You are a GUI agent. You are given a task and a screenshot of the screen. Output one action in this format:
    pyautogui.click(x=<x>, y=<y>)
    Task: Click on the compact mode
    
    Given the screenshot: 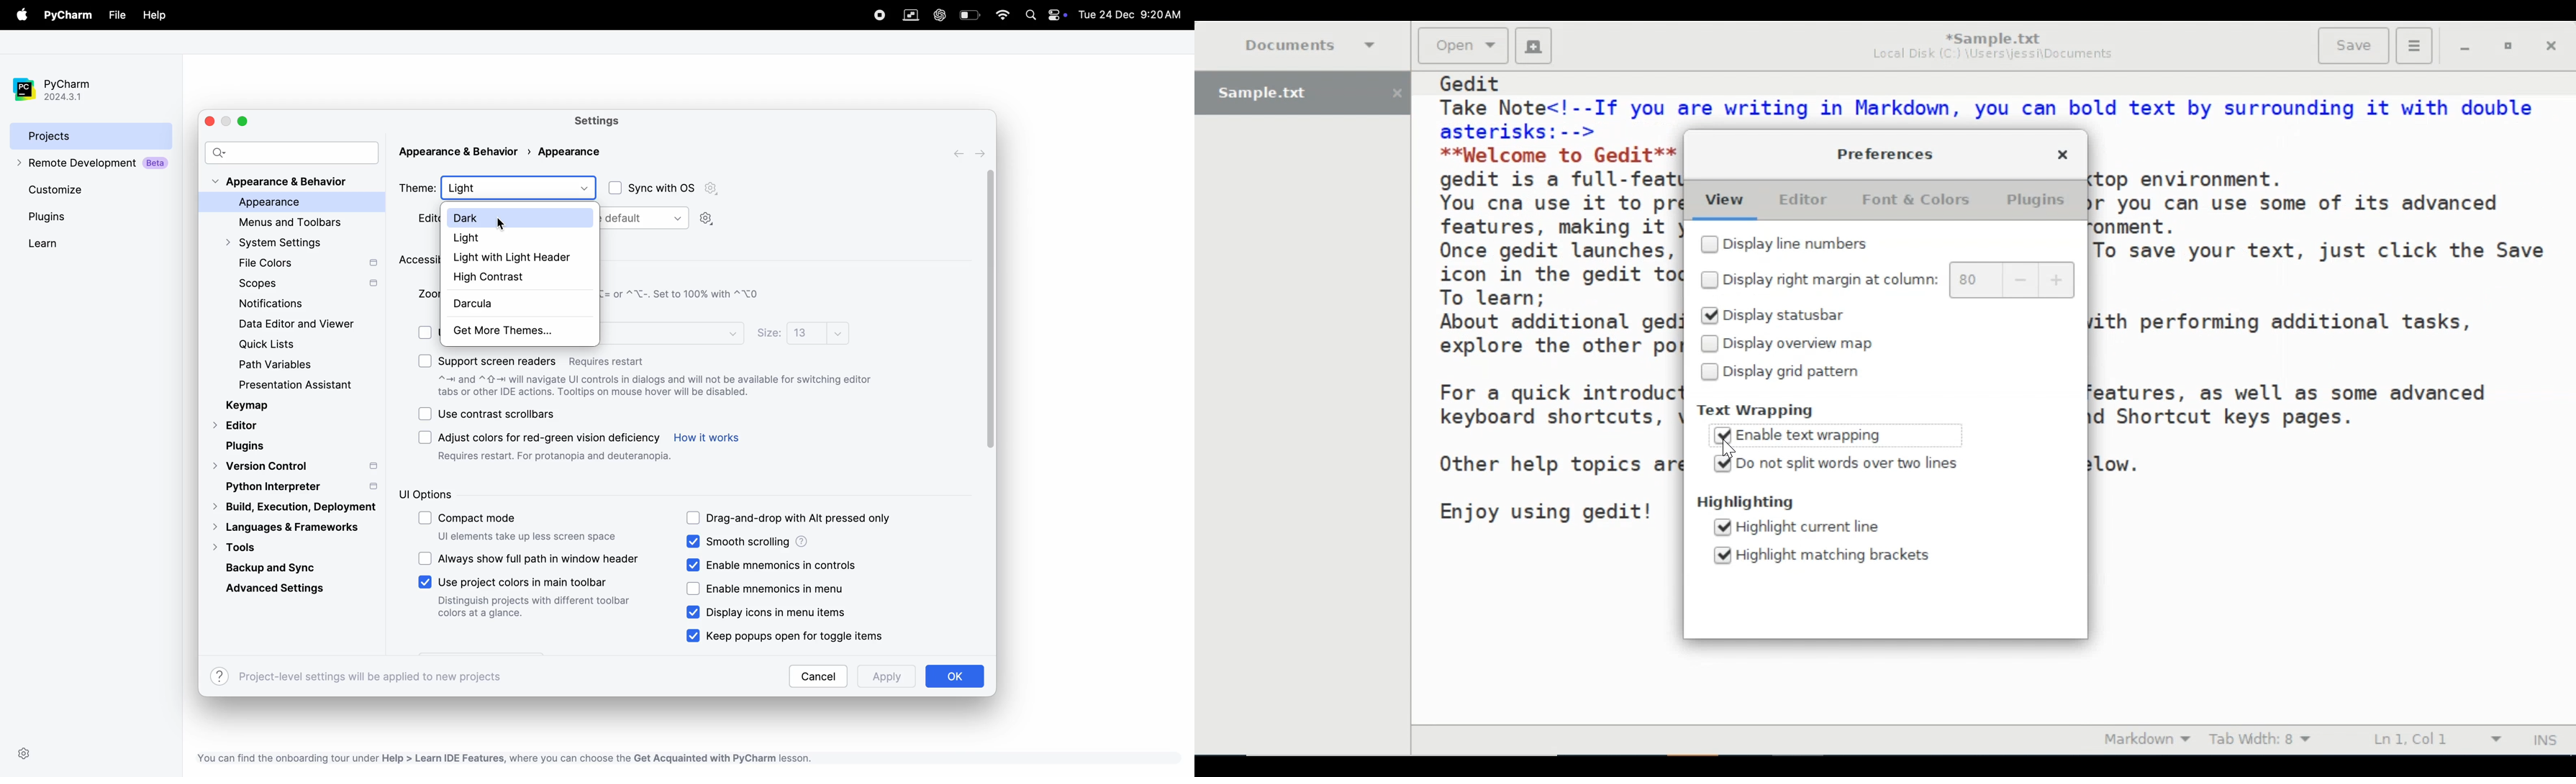 What is the action you would take?
    pyautogui.click(x=529, y=528)
    